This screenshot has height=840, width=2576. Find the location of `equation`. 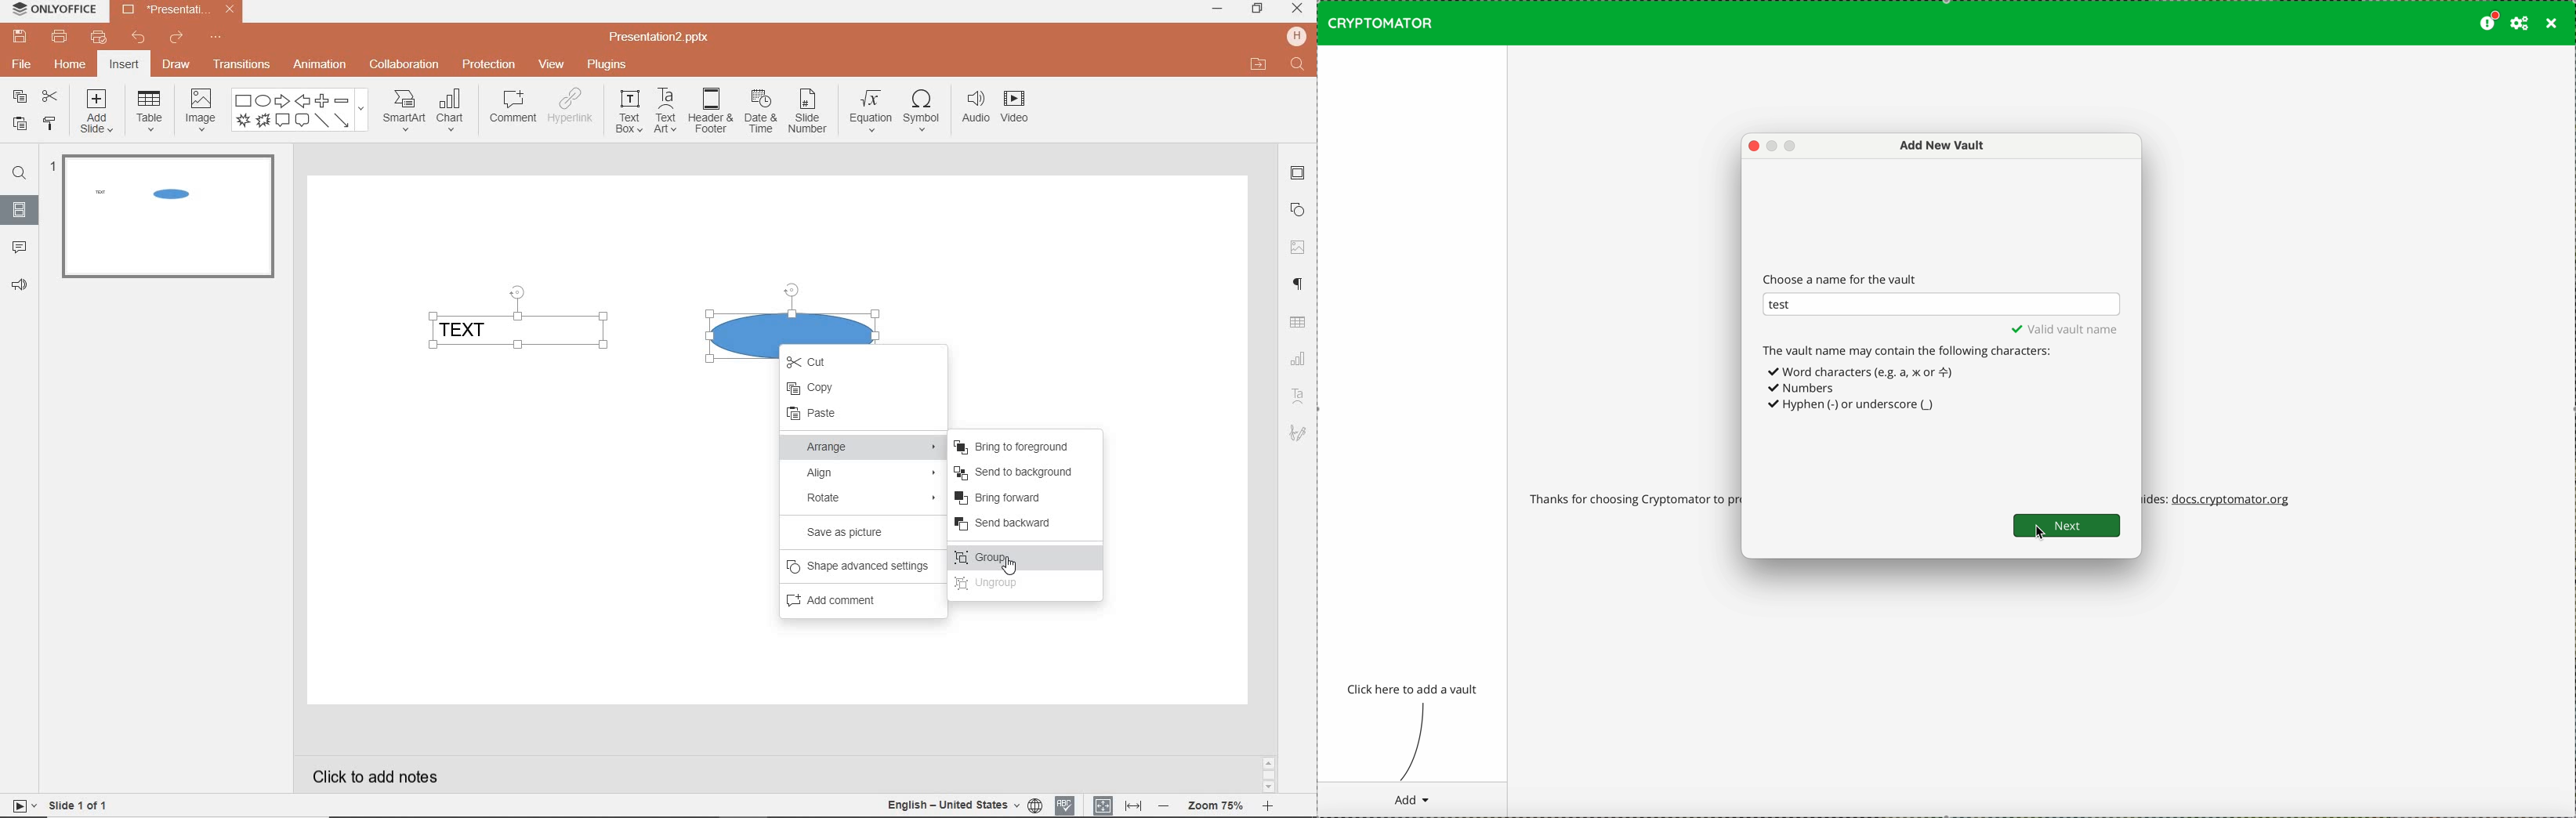

equation is located at coordinates (868, 114).